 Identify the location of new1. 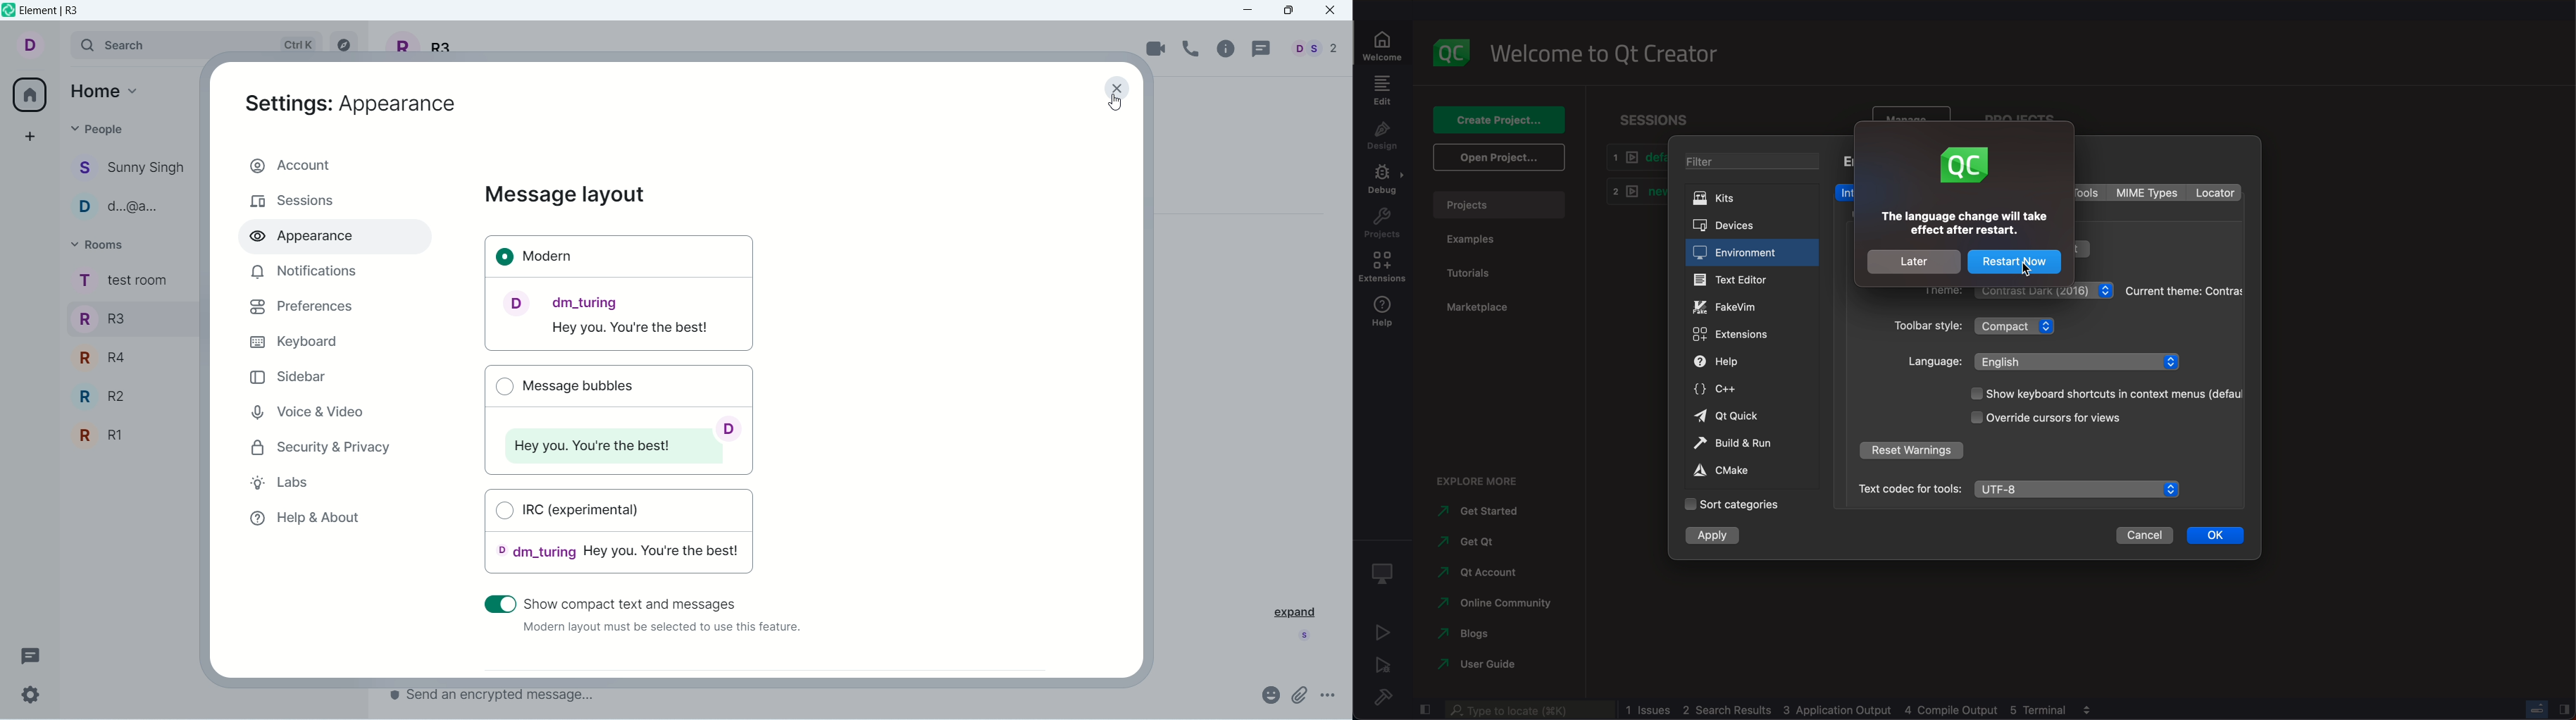
(1635, 193).